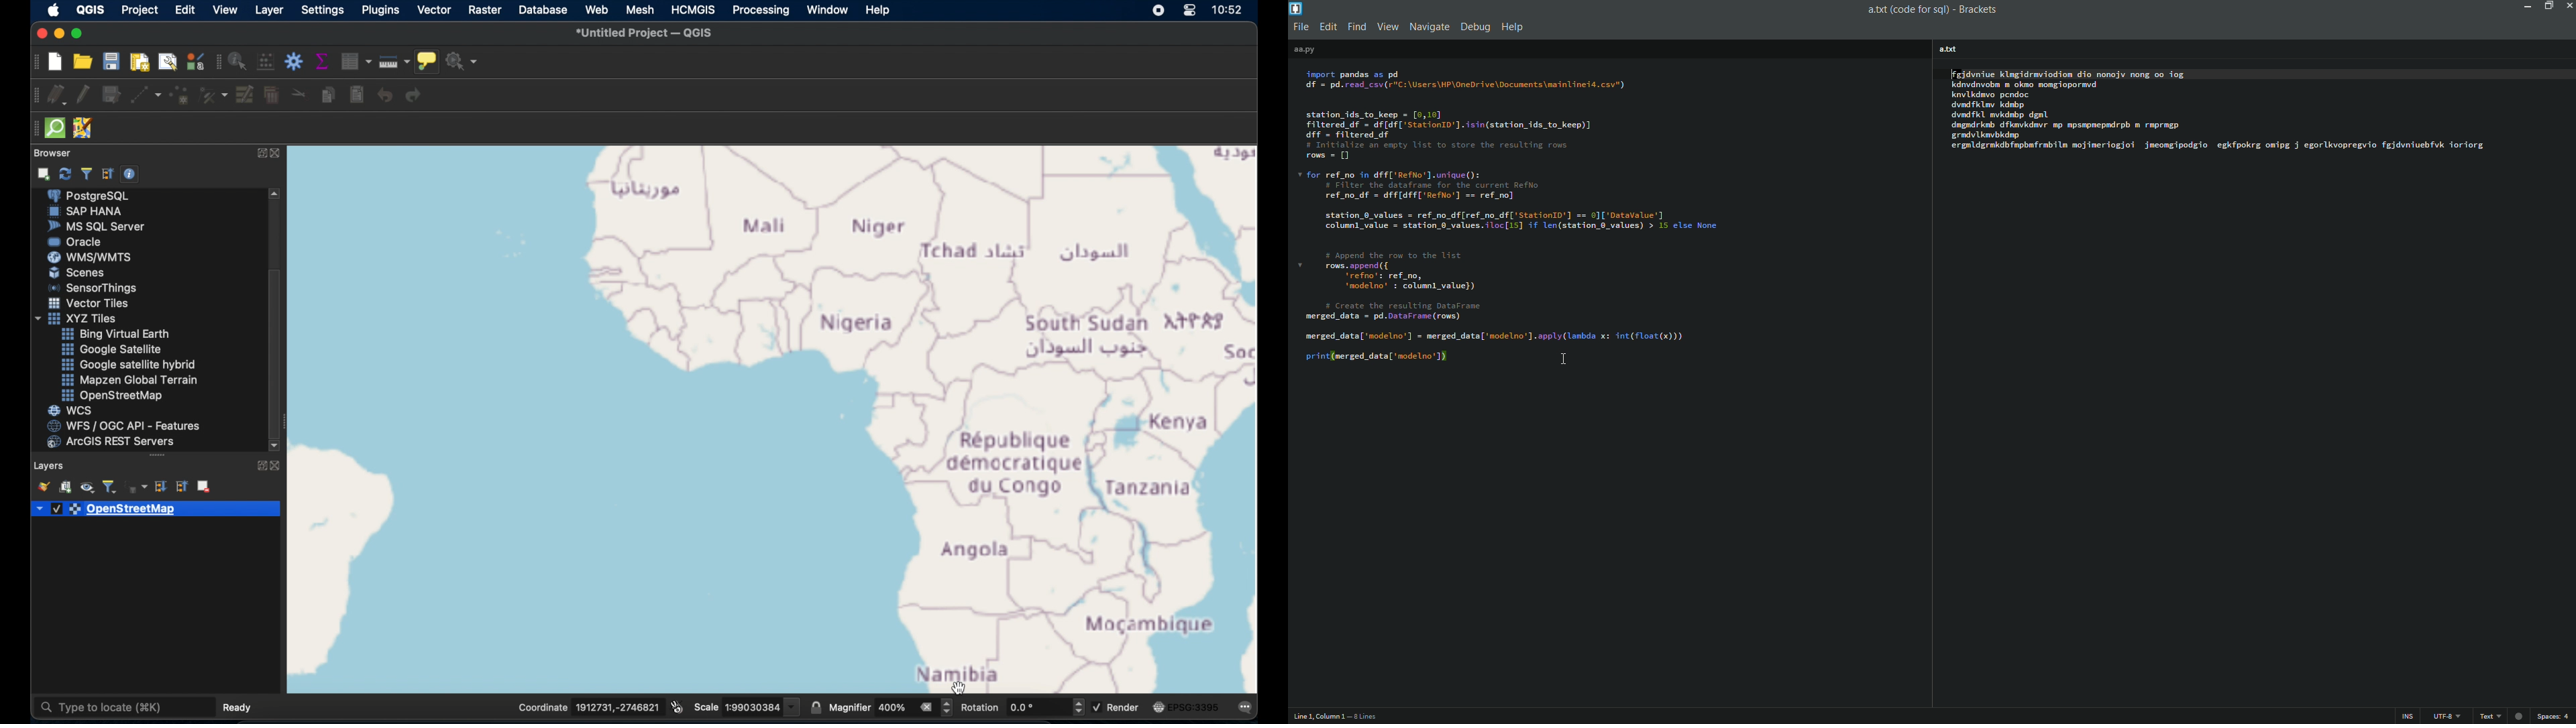  I want to click on sap hana, so click(86, 212).